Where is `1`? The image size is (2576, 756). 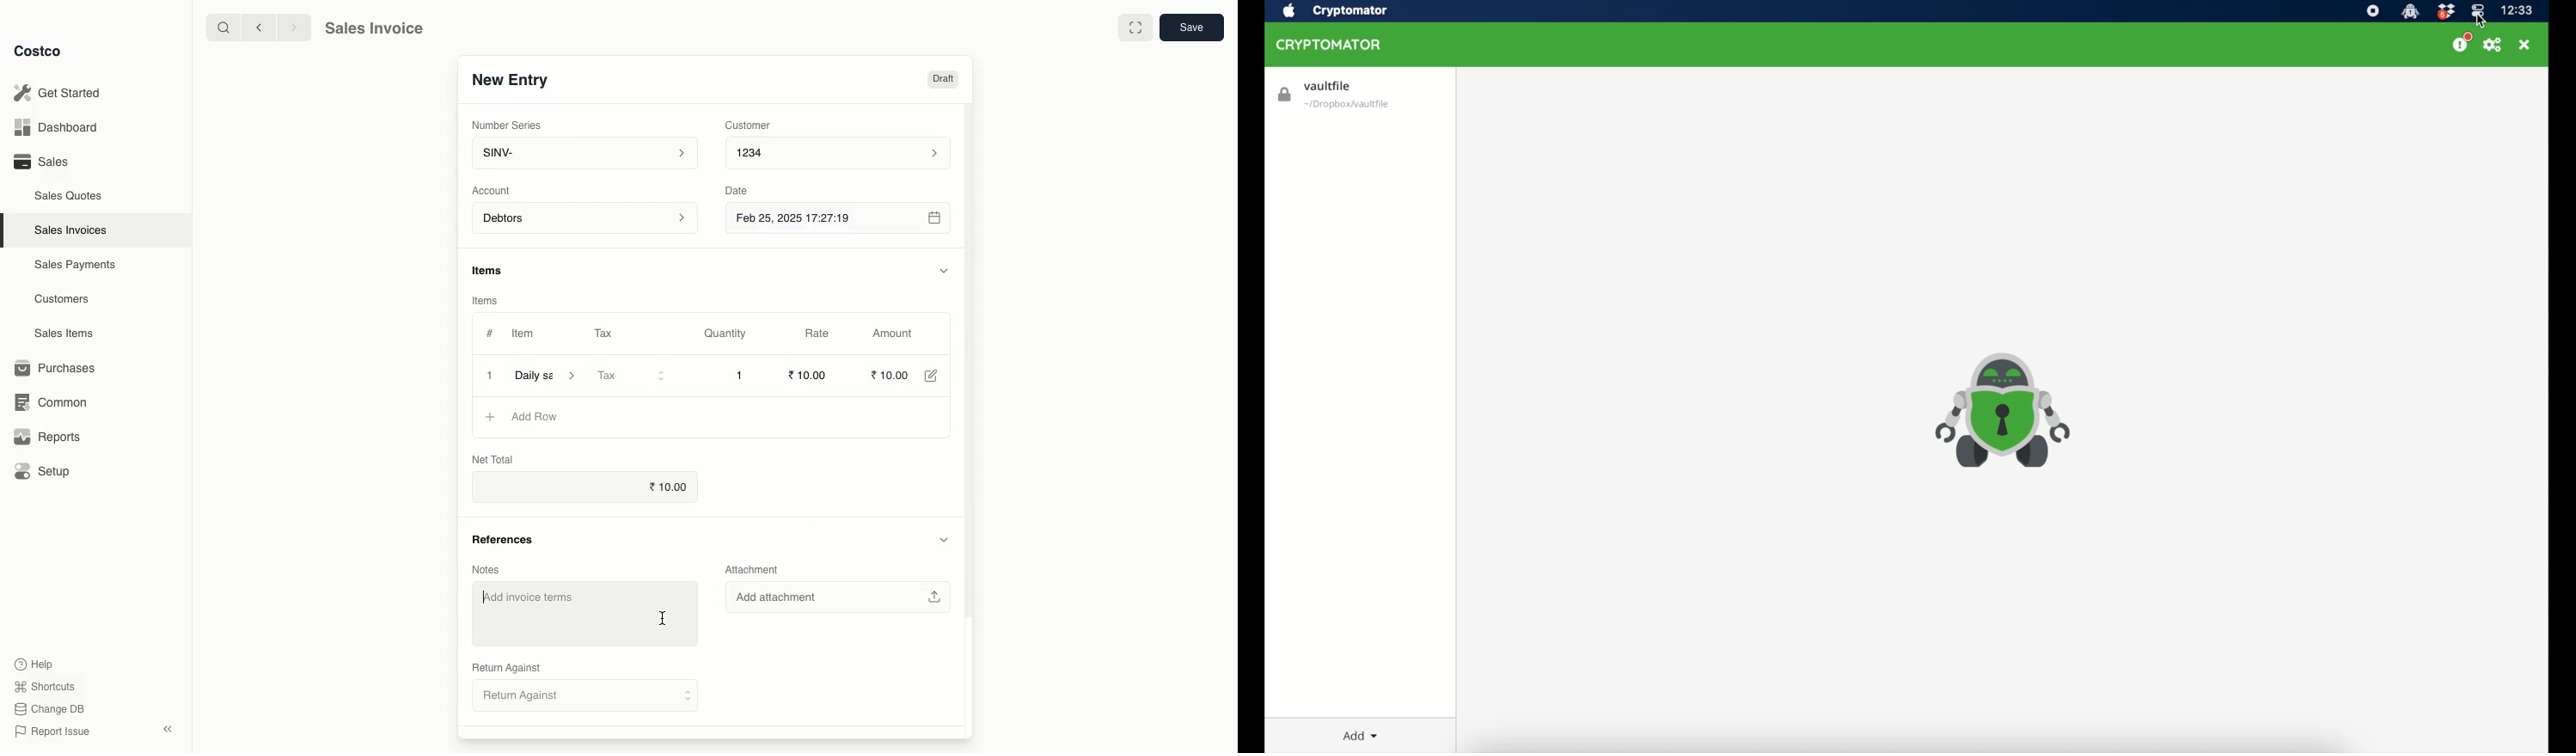 1 is located at coordinates (490, 375).